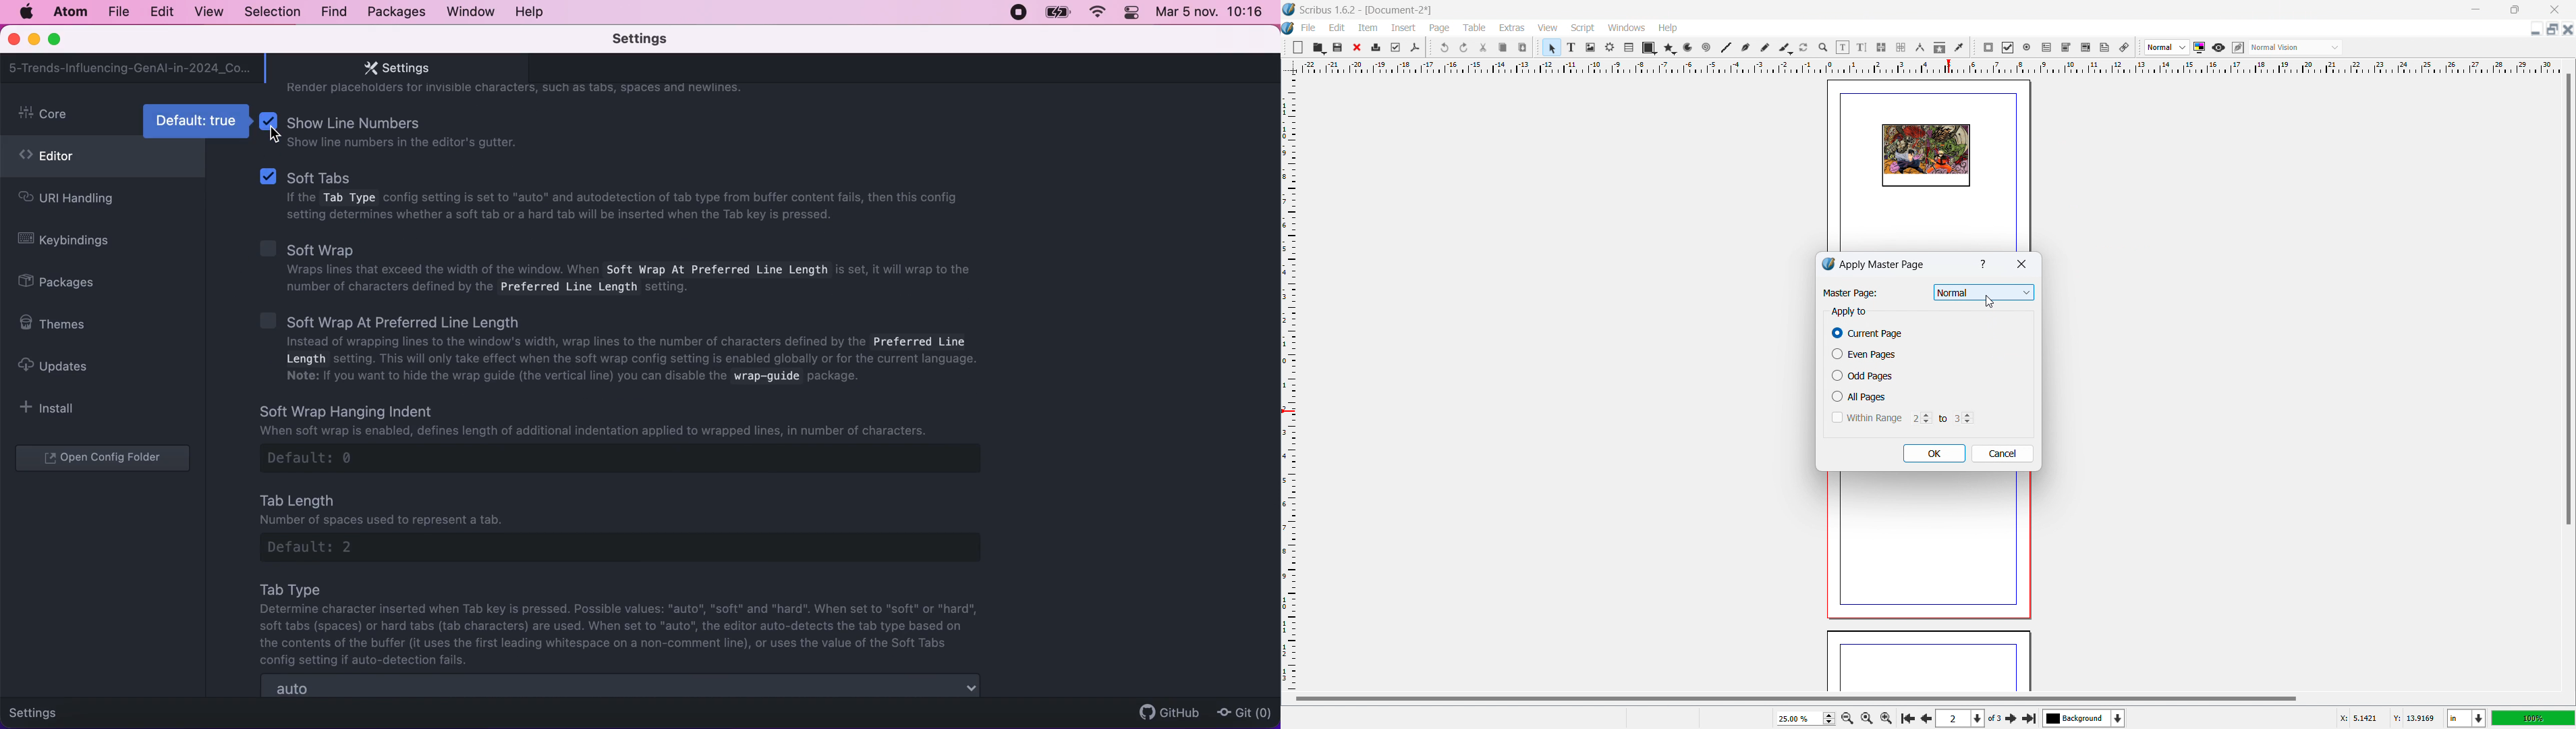 The height and width of the screenshot is (756, 2576). Describe the element at coordinates (2200, 47) in the screenshot. I see `toggle color management system` at that location.